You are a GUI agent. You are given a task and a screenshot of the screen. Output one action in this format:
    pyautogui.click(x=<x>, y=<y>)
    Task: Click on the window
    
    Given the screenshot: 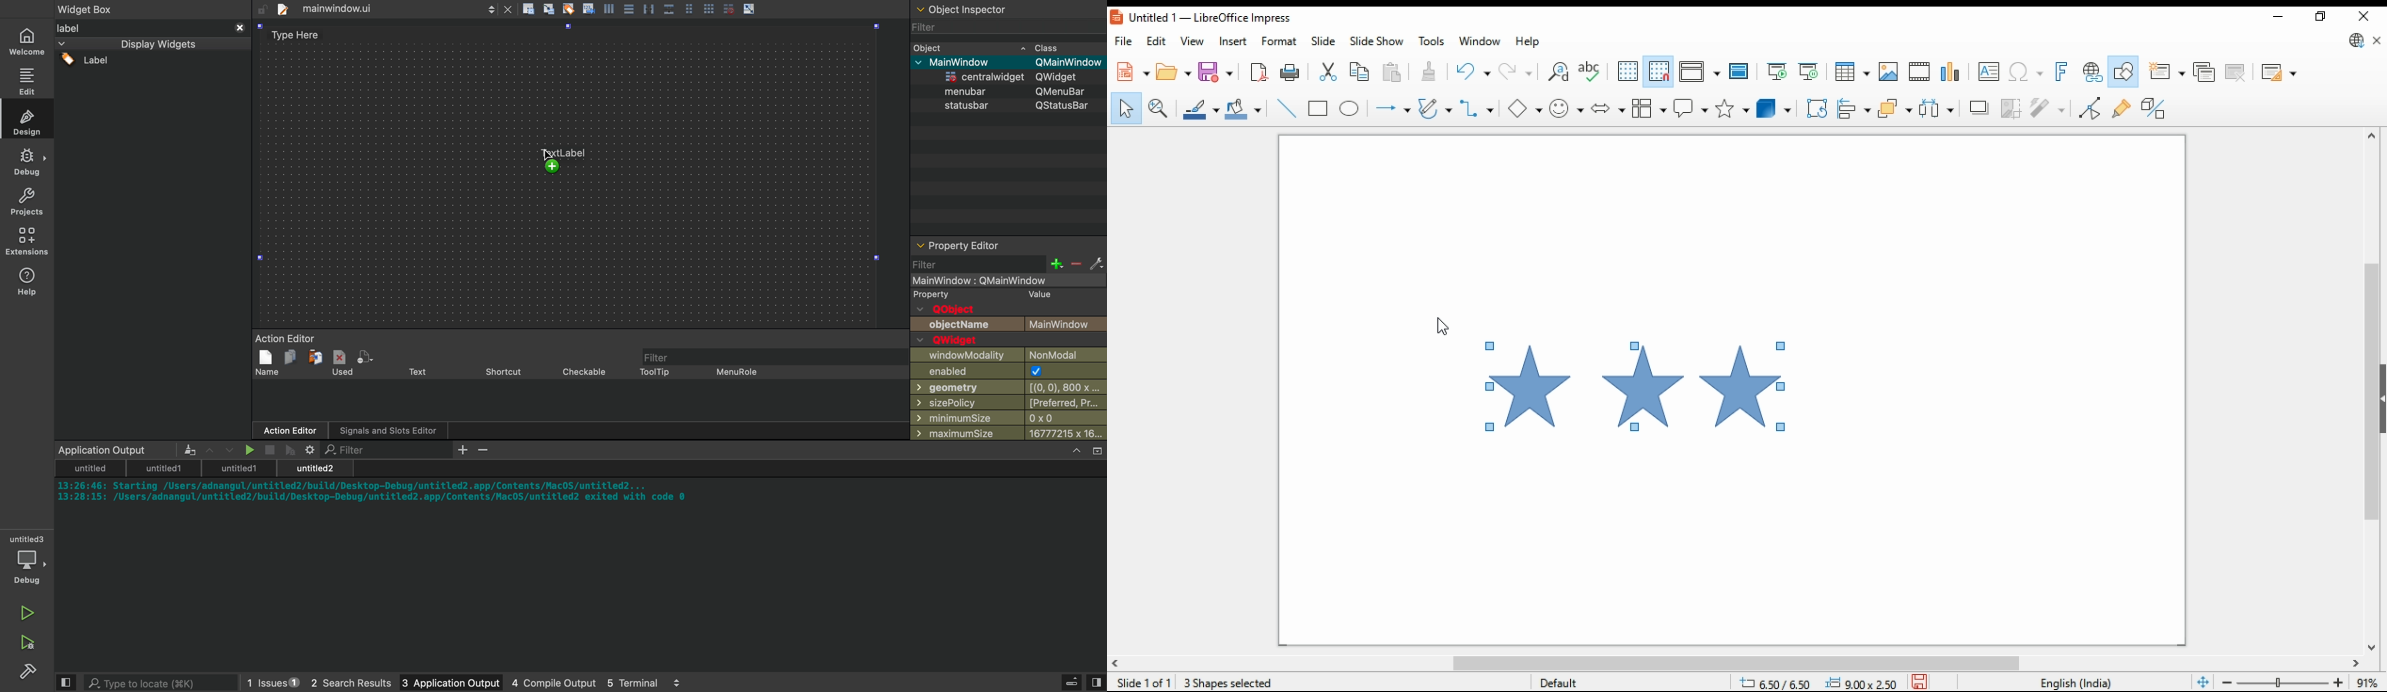 What is the action you would take?
    pyautogui.click(x=1480, y=43)
    